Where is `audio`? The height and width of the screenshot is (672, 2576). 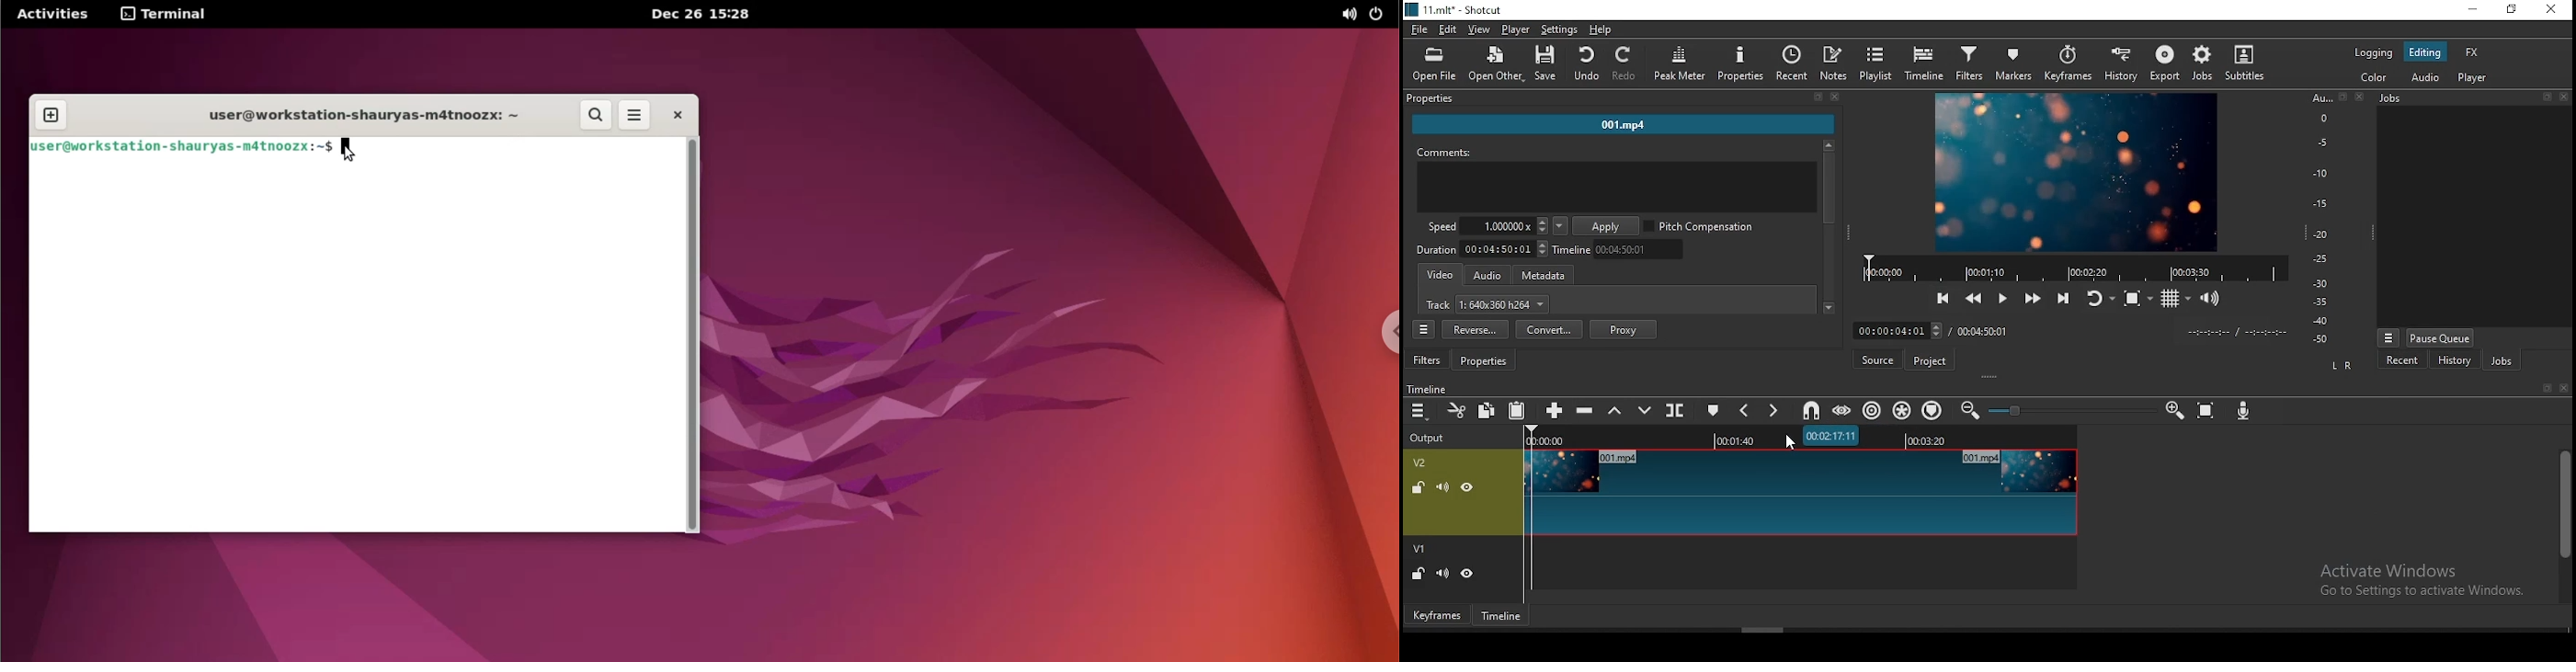 audio is located at coordinates (2423, 77).